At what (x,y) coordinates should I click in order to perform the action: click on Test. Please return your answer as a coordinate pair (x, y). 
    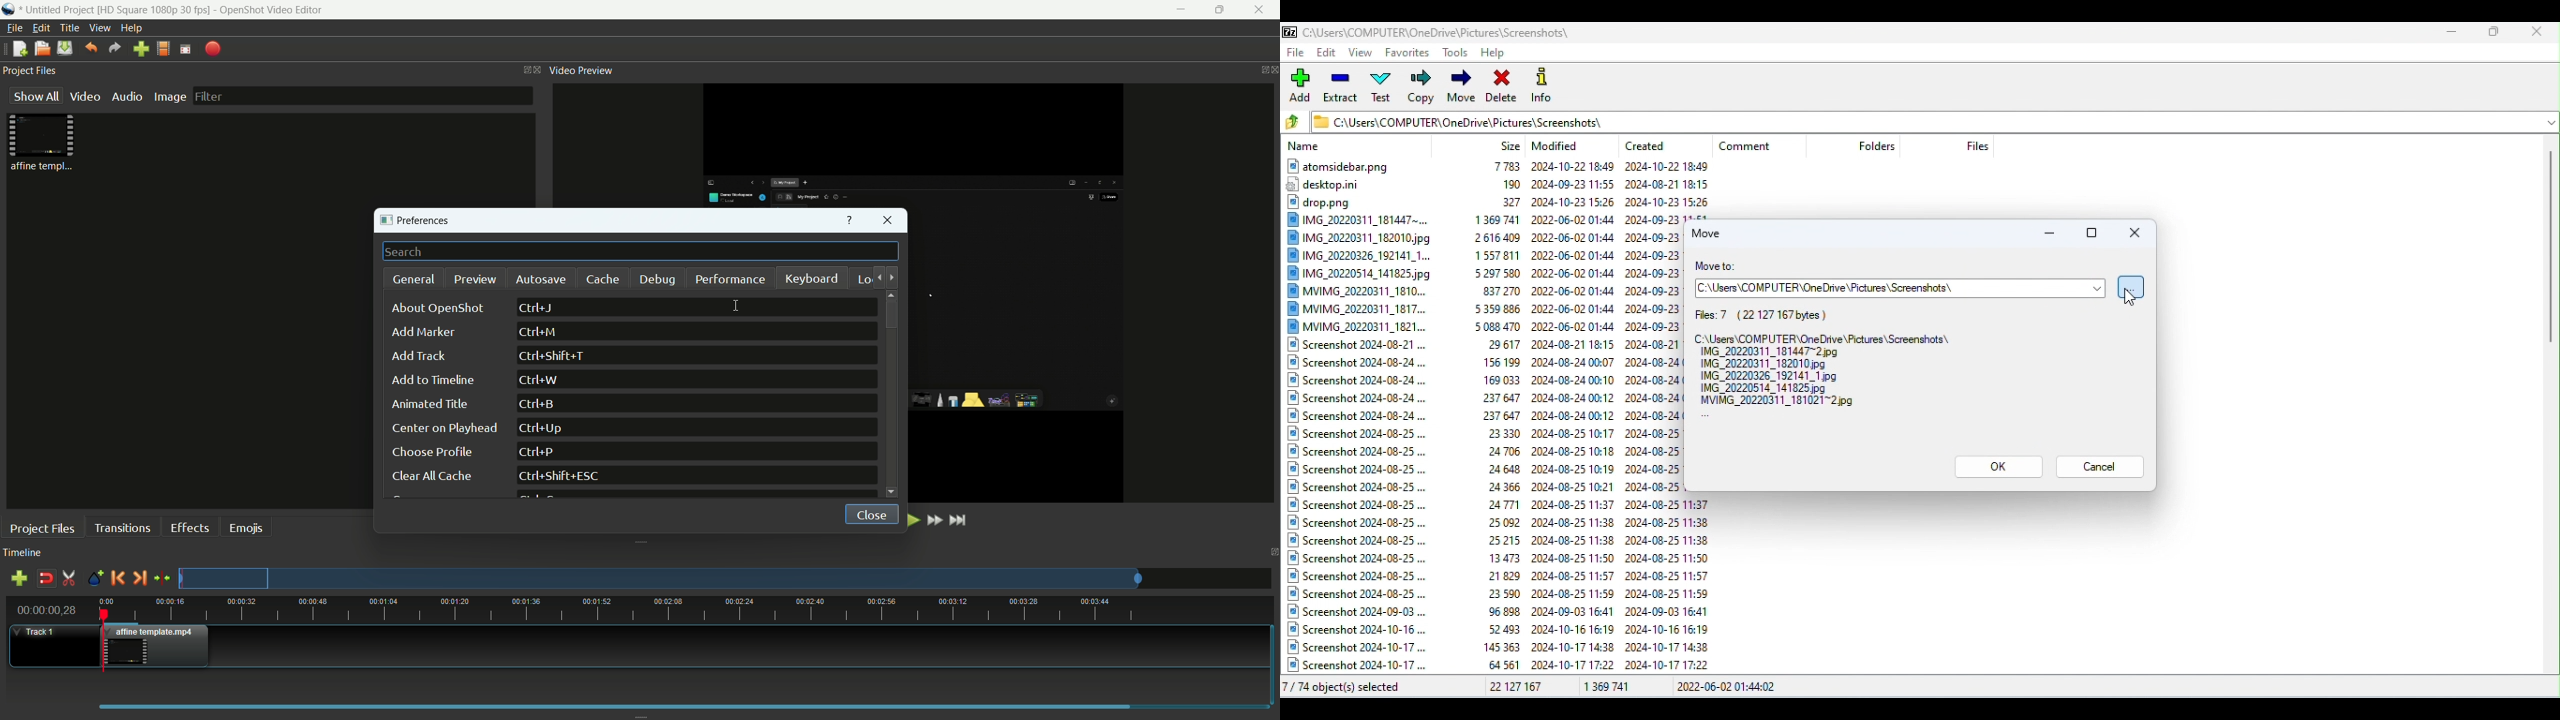
    Looking at the image, I should click on (1385, 89).